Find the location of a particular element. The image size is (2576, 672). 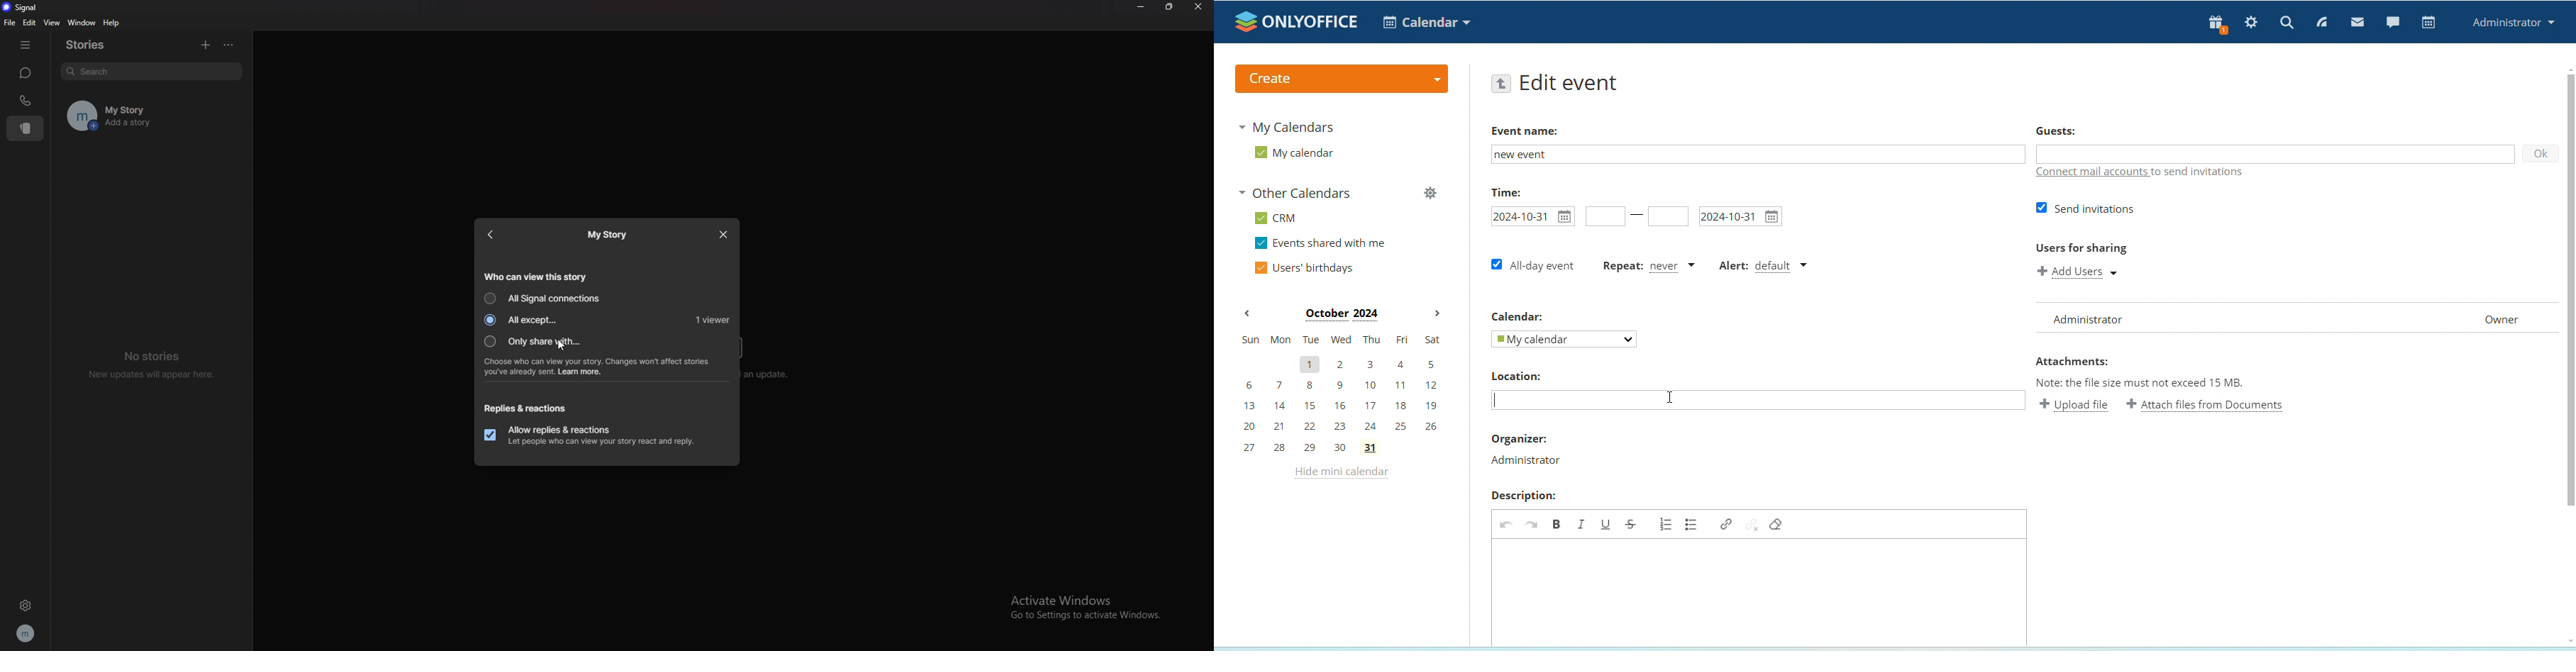

feed is located at coordinates (2323, 23).